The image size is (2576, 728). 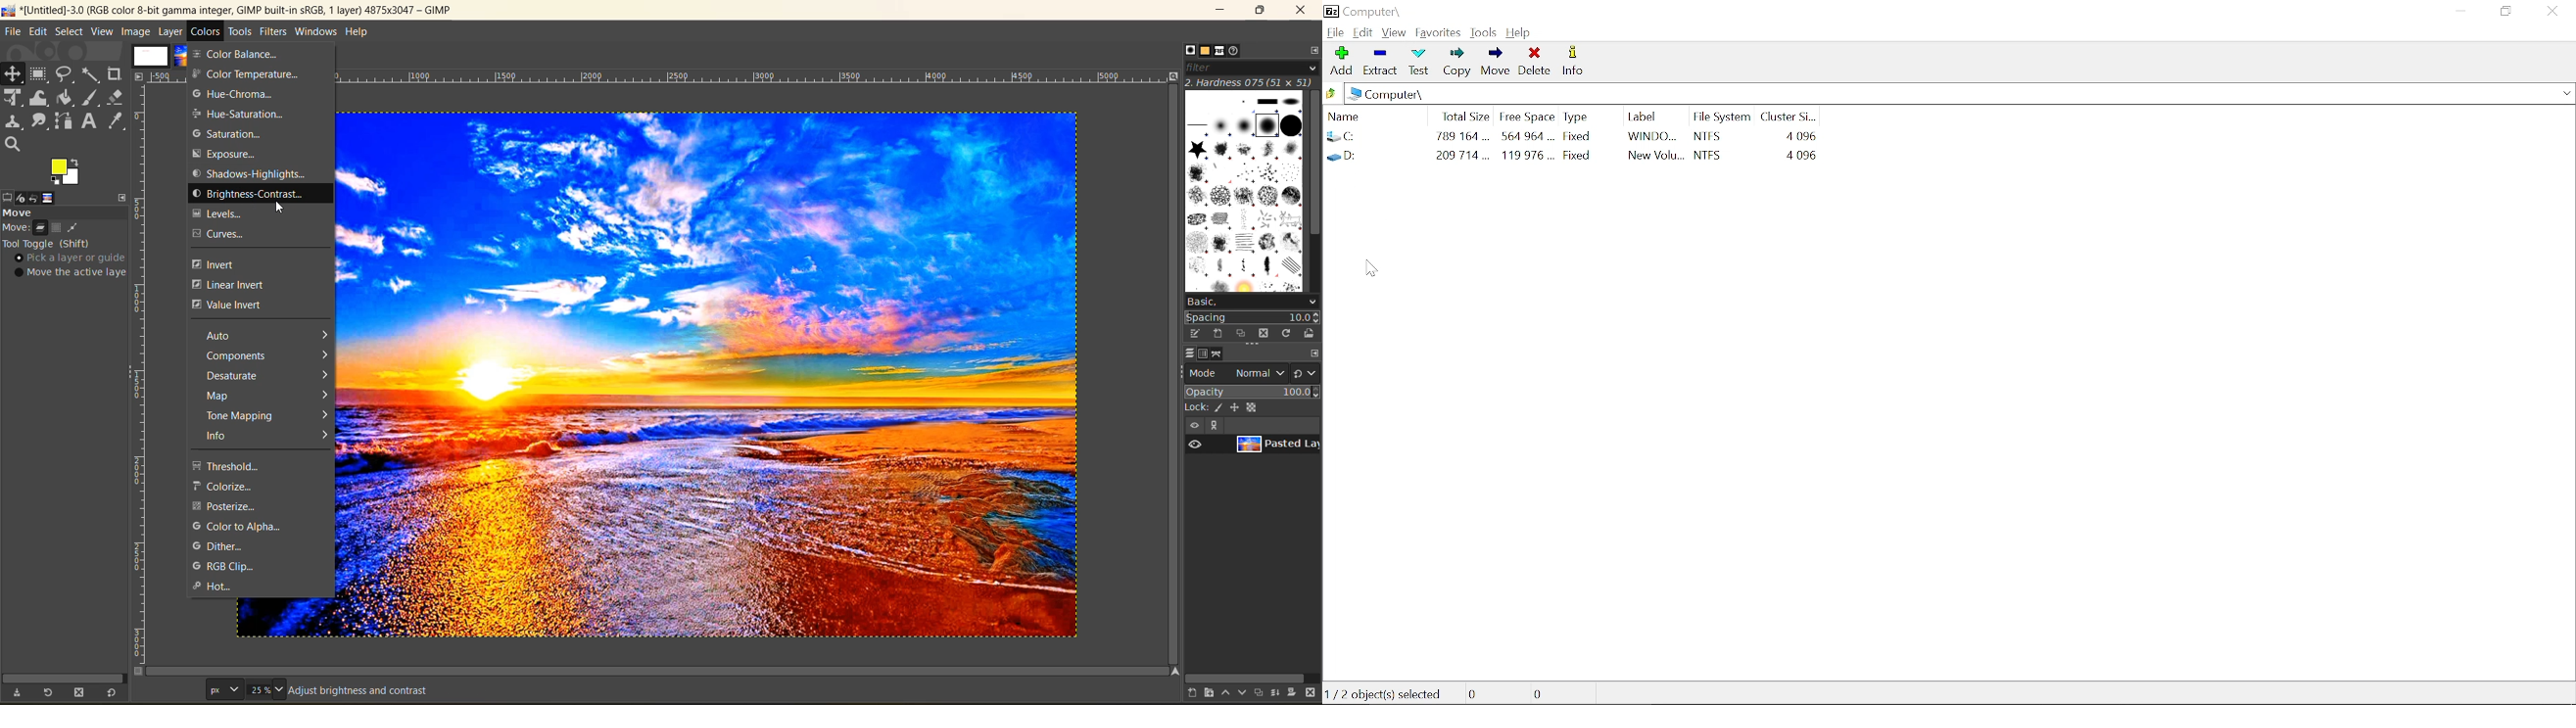 I want to click on basic, so click(x=1251, y=302).